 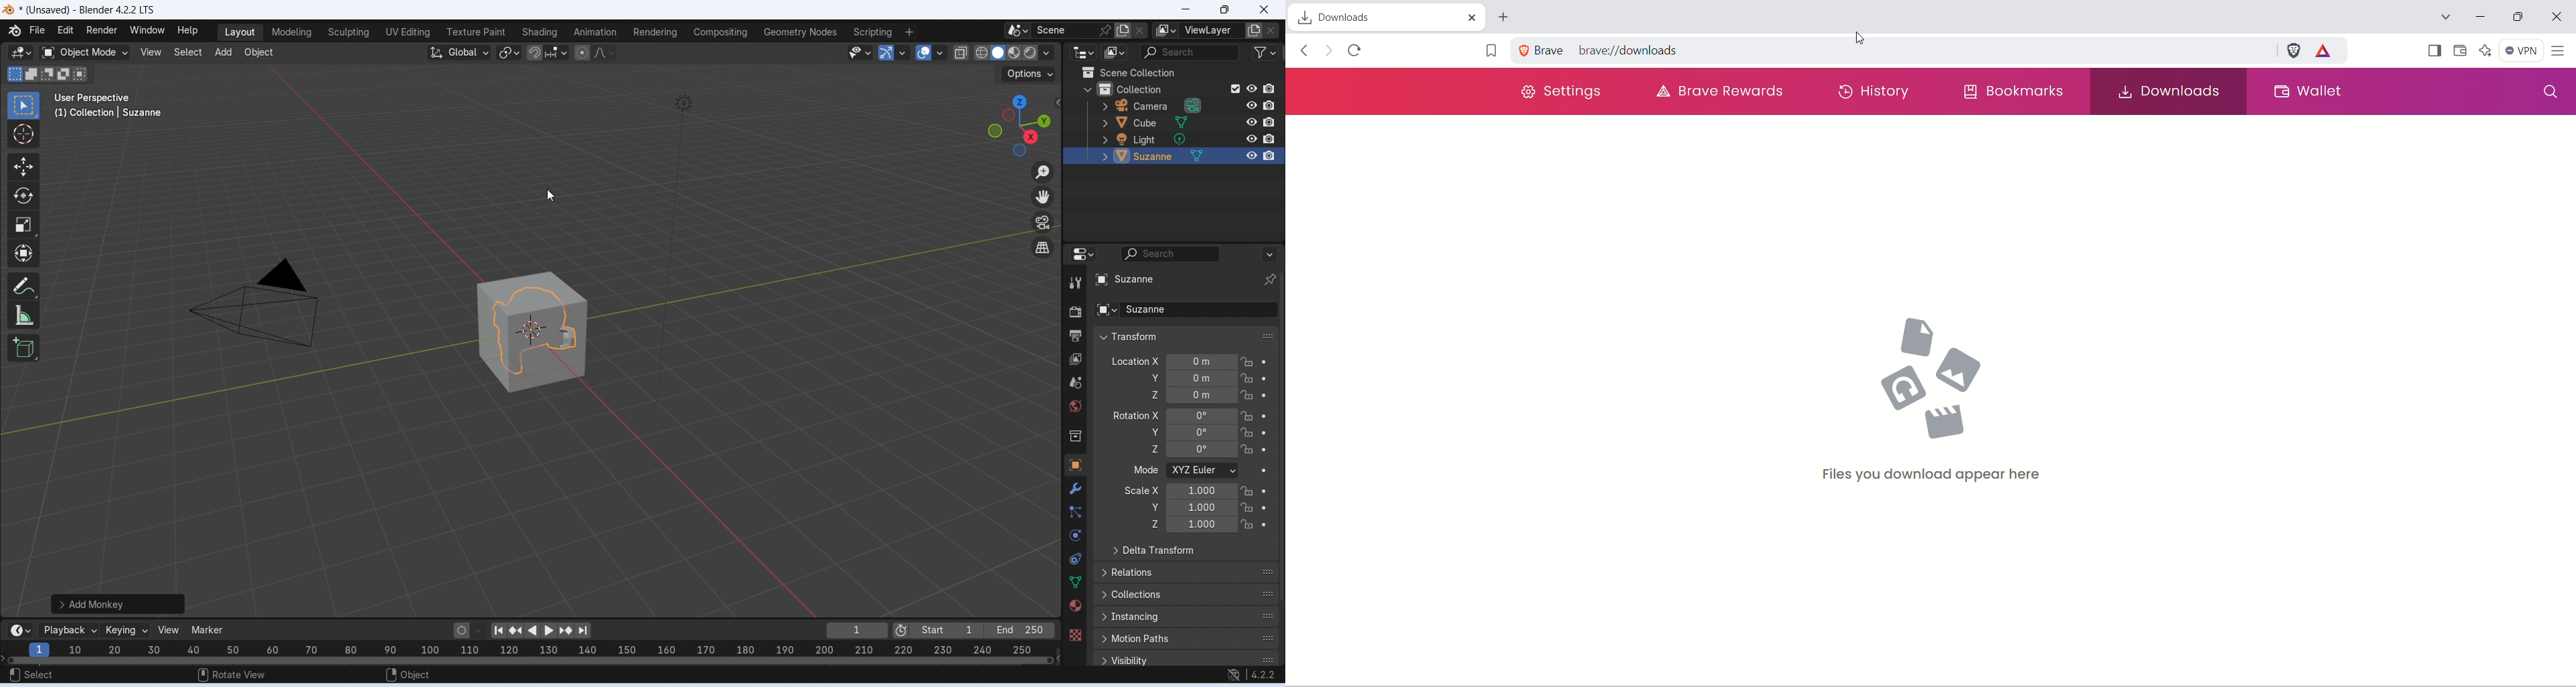 What do you see at coordinates (1270, 138) in the screenshot?
I see `disable in renders` at bounding box center [1270, 138].